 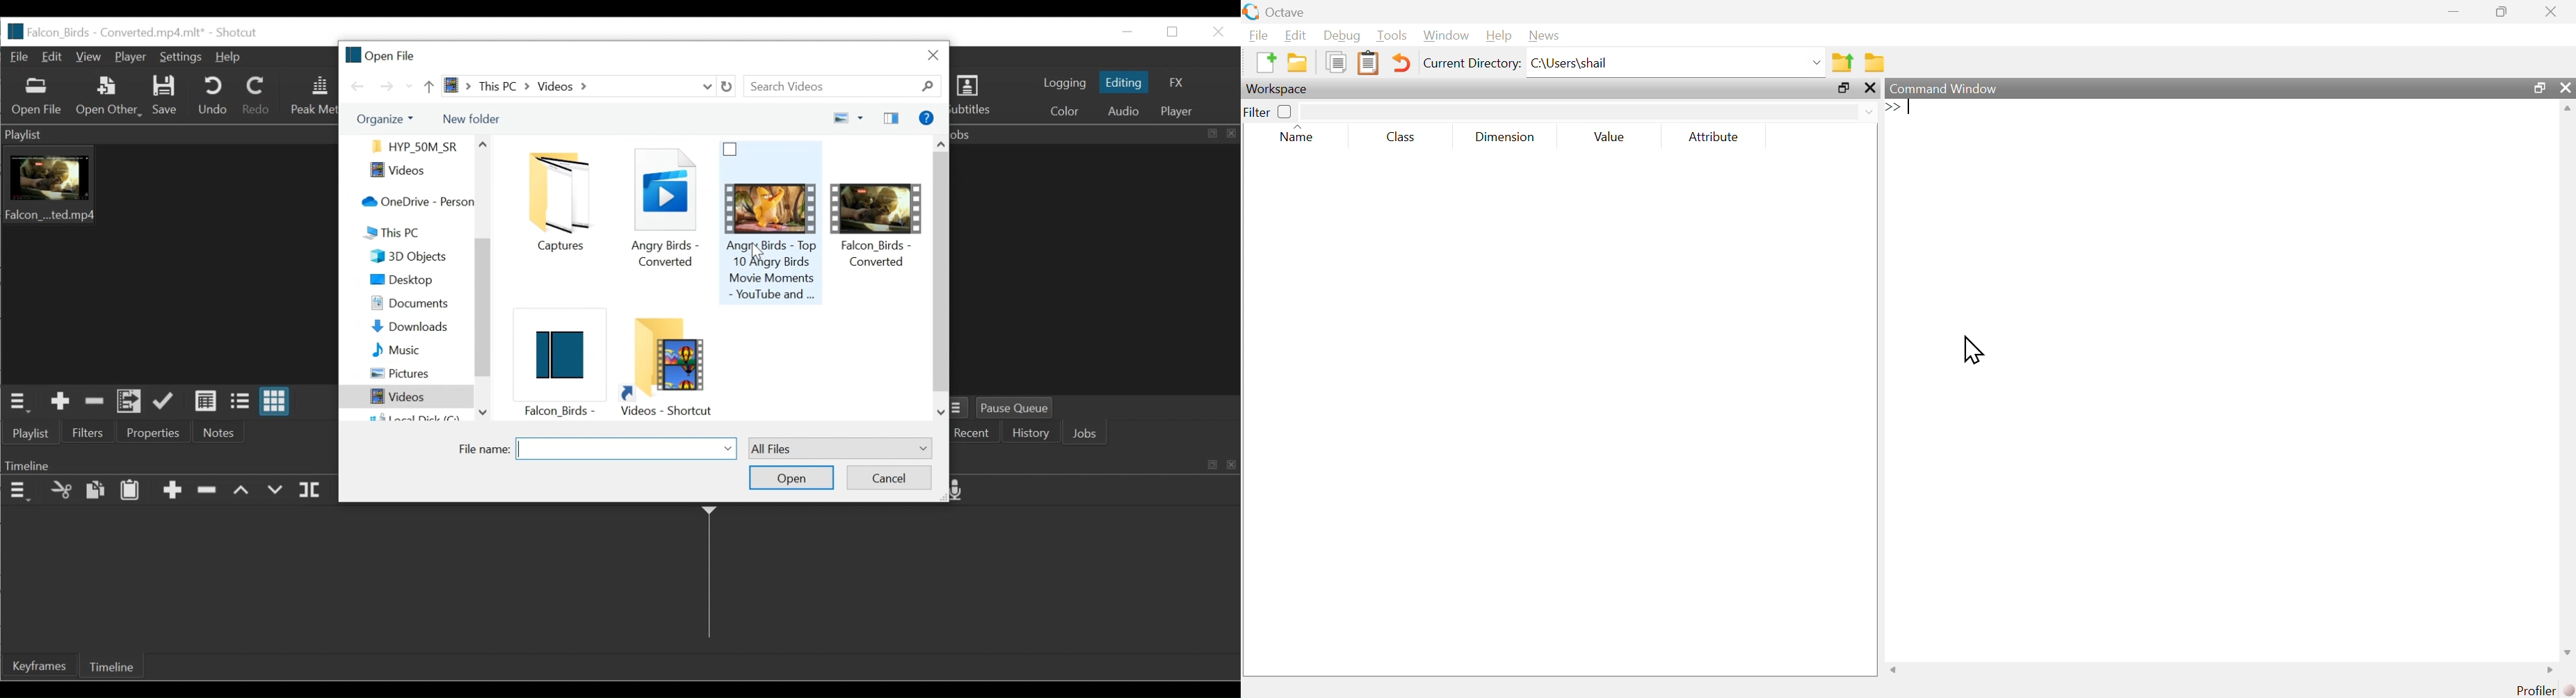 What do you see at coordinates (92, 402) in the screenshot?
I see `Remove cut` at bounding box center [92, 402].